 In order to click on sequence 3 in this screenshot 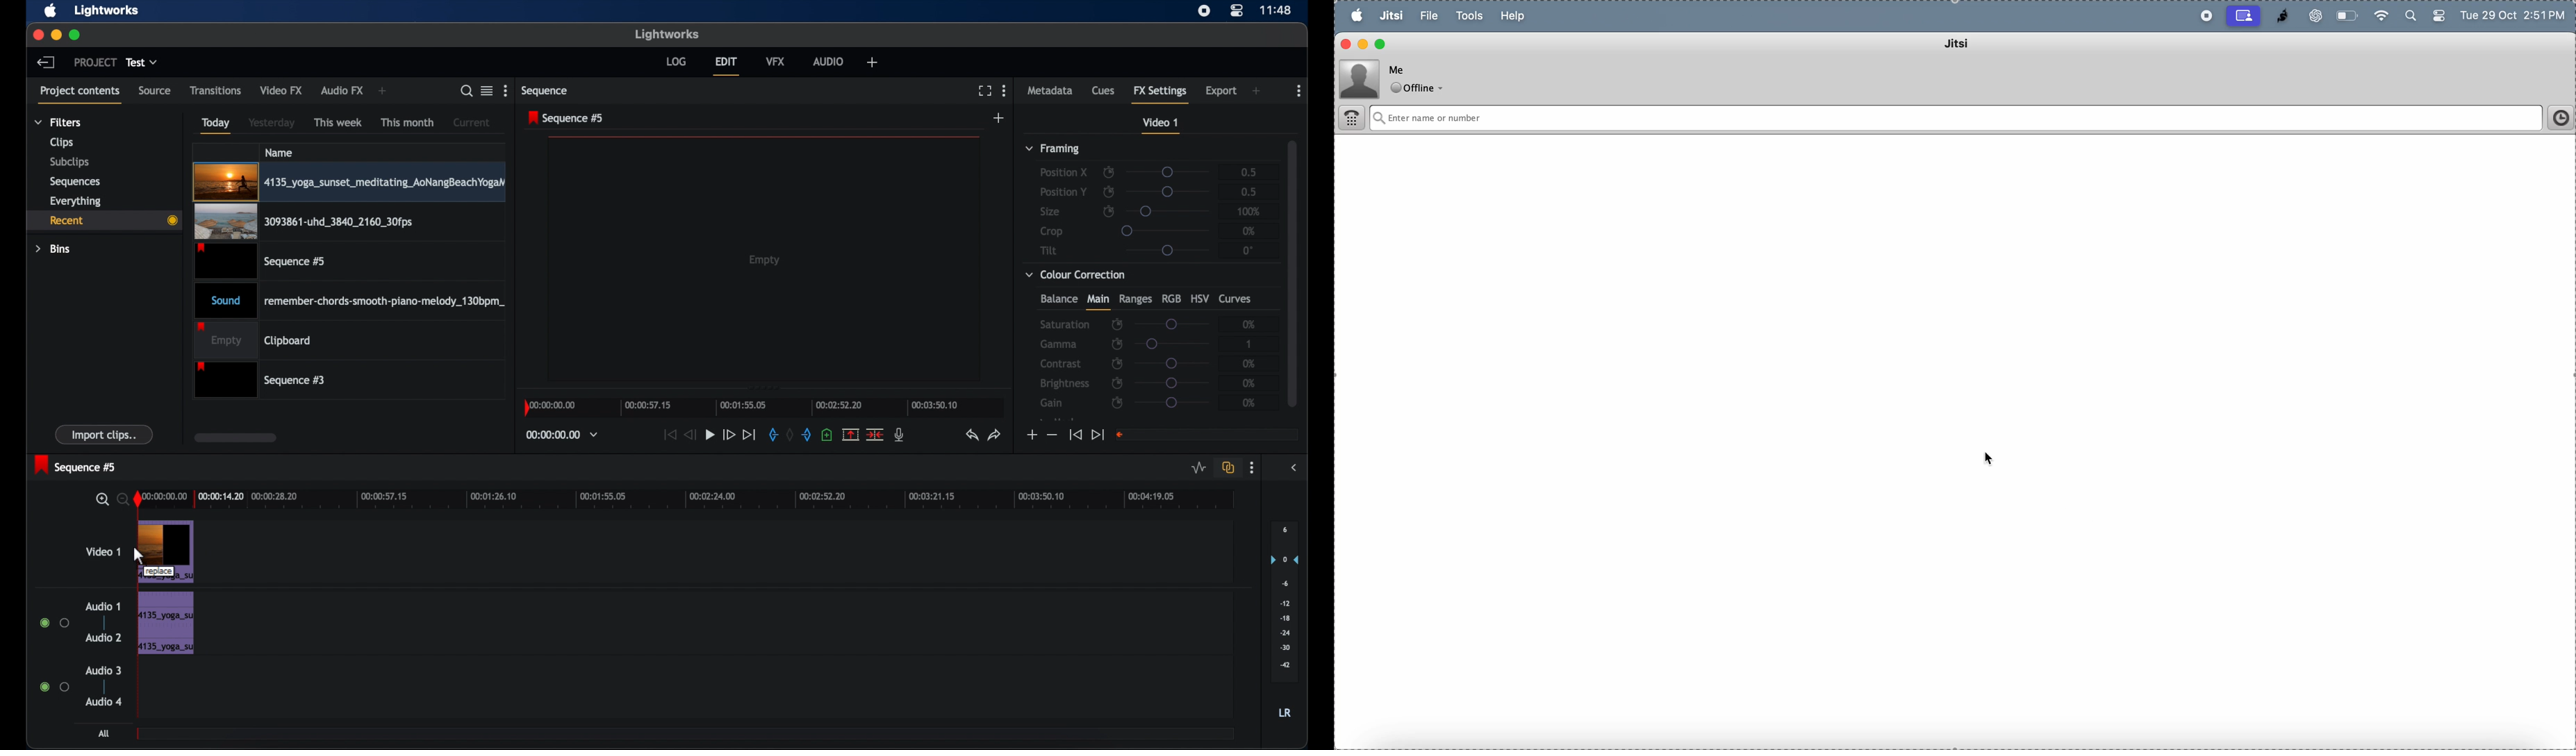, I will do `click(260, 379)`.